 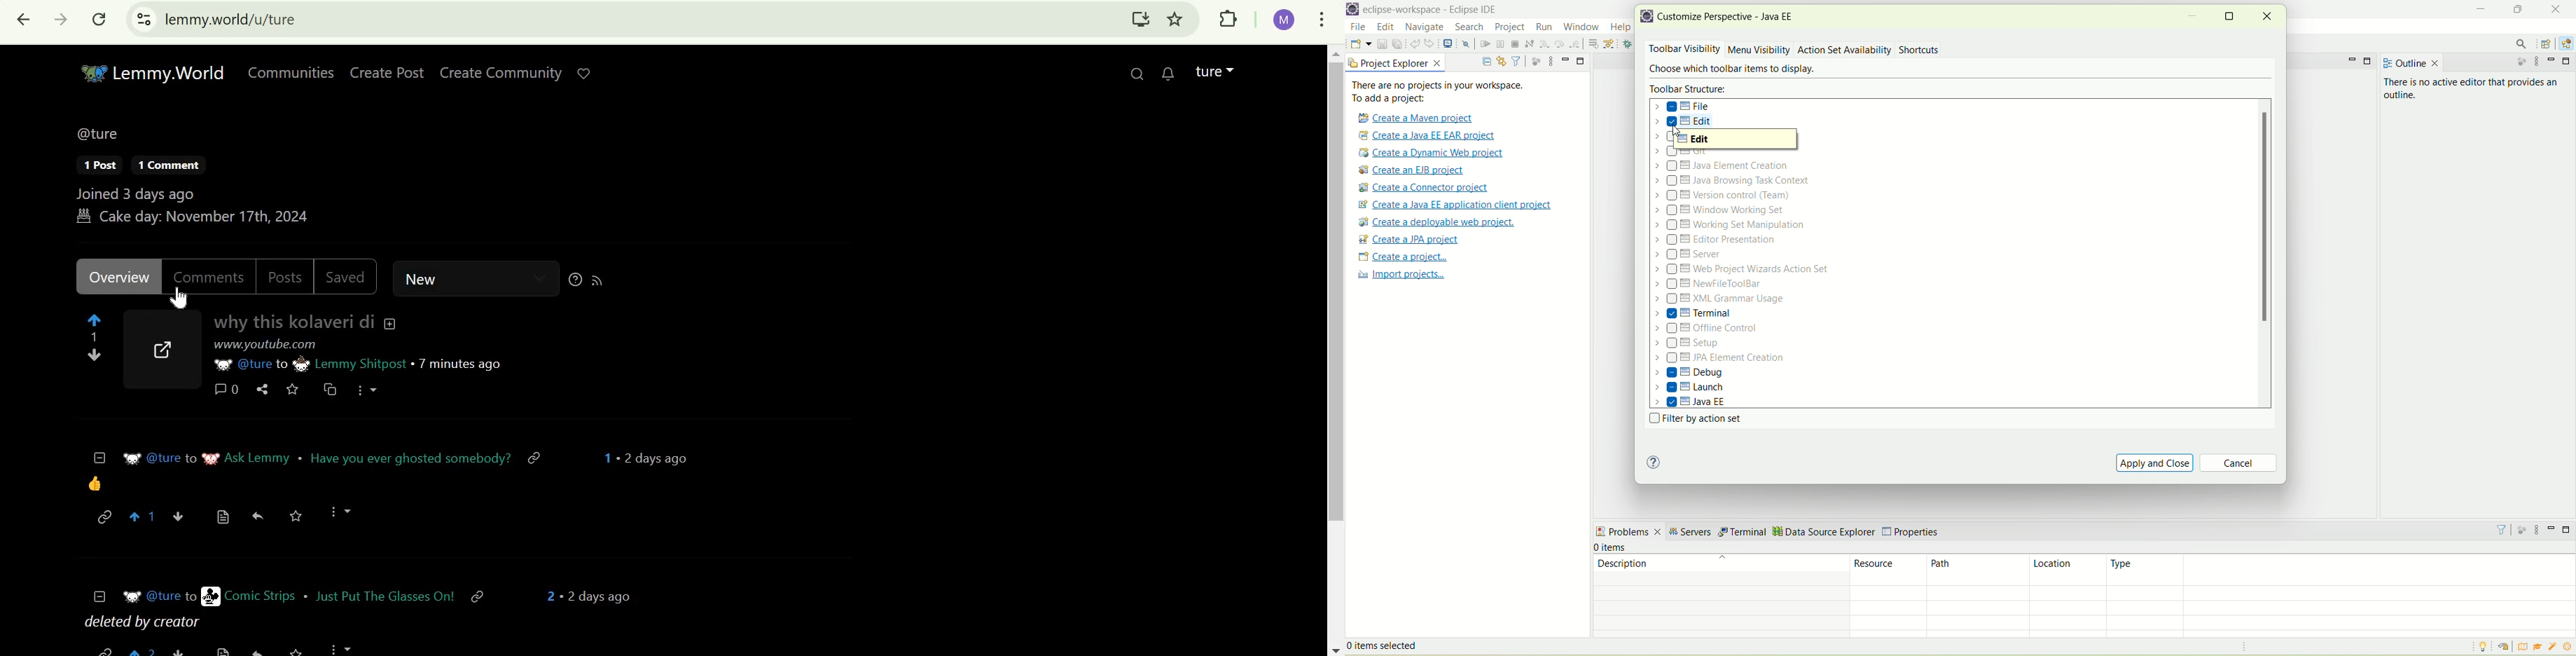 What do you see at coordinates (2569, 647) in the screenshot?
I see `what's new` at bounding box center [2569, 647].